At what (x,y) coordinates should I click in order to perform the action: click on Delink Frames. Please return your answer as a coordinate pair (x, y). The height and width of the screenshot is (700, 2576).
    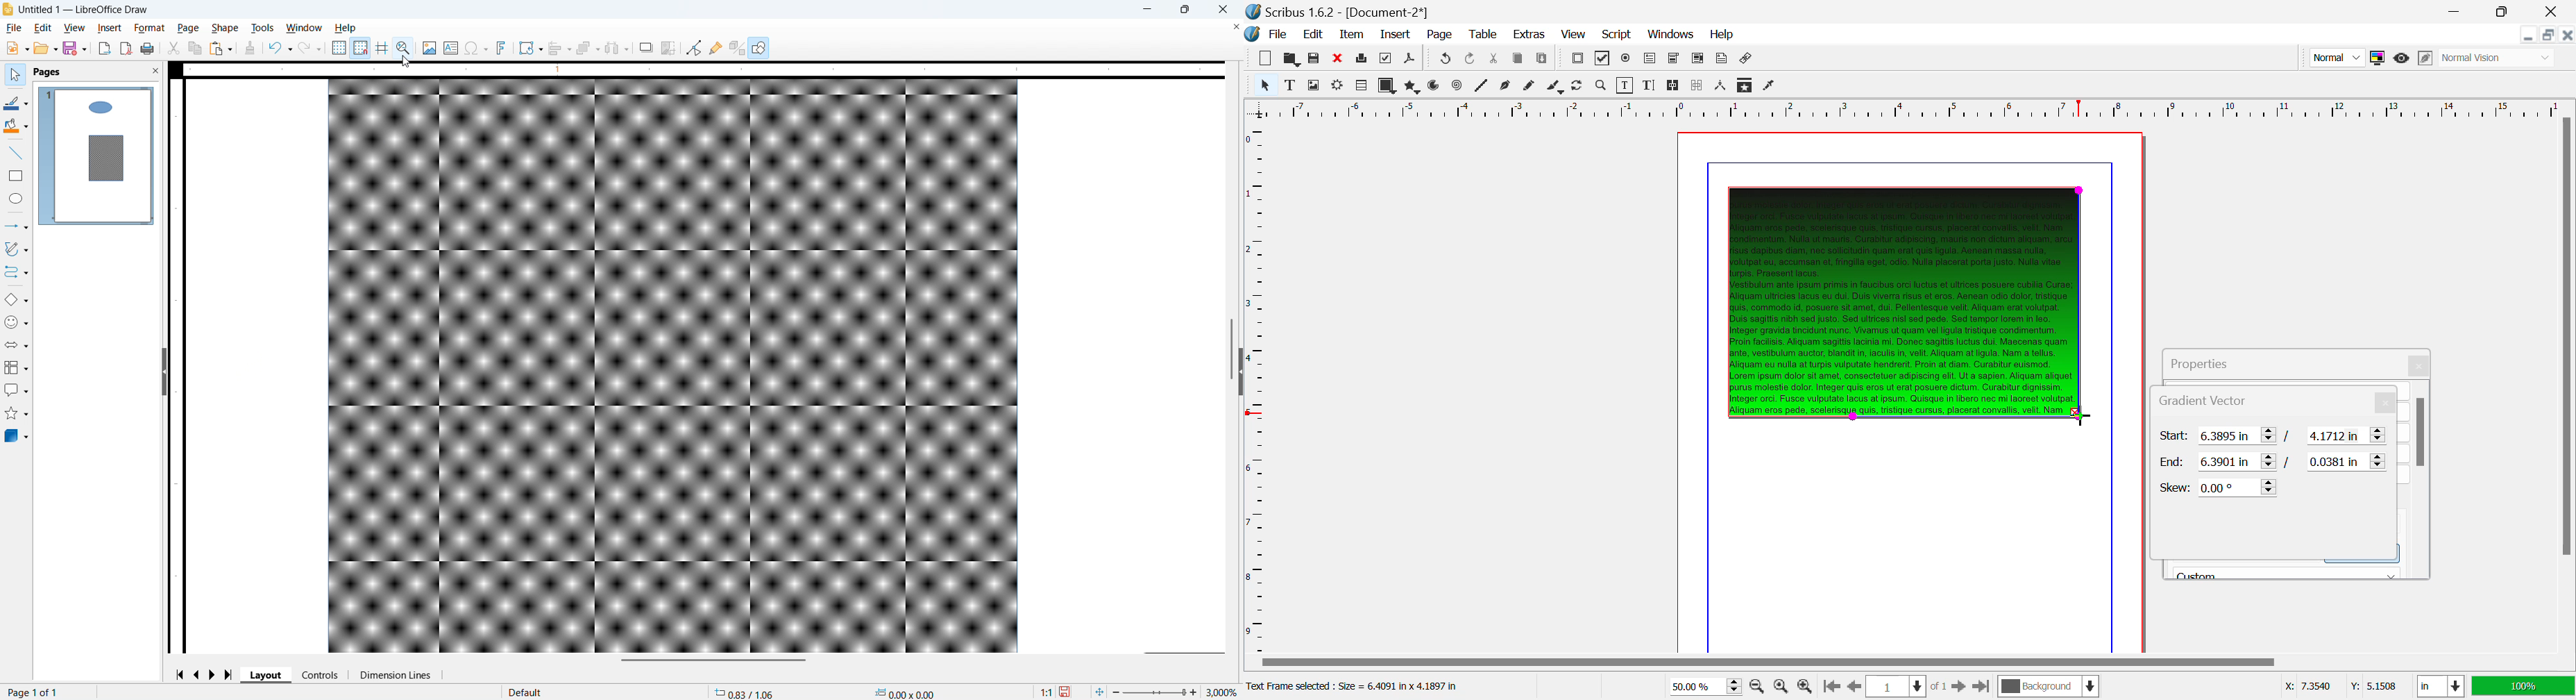
    Looking at the image, I should click on (1698, 85).